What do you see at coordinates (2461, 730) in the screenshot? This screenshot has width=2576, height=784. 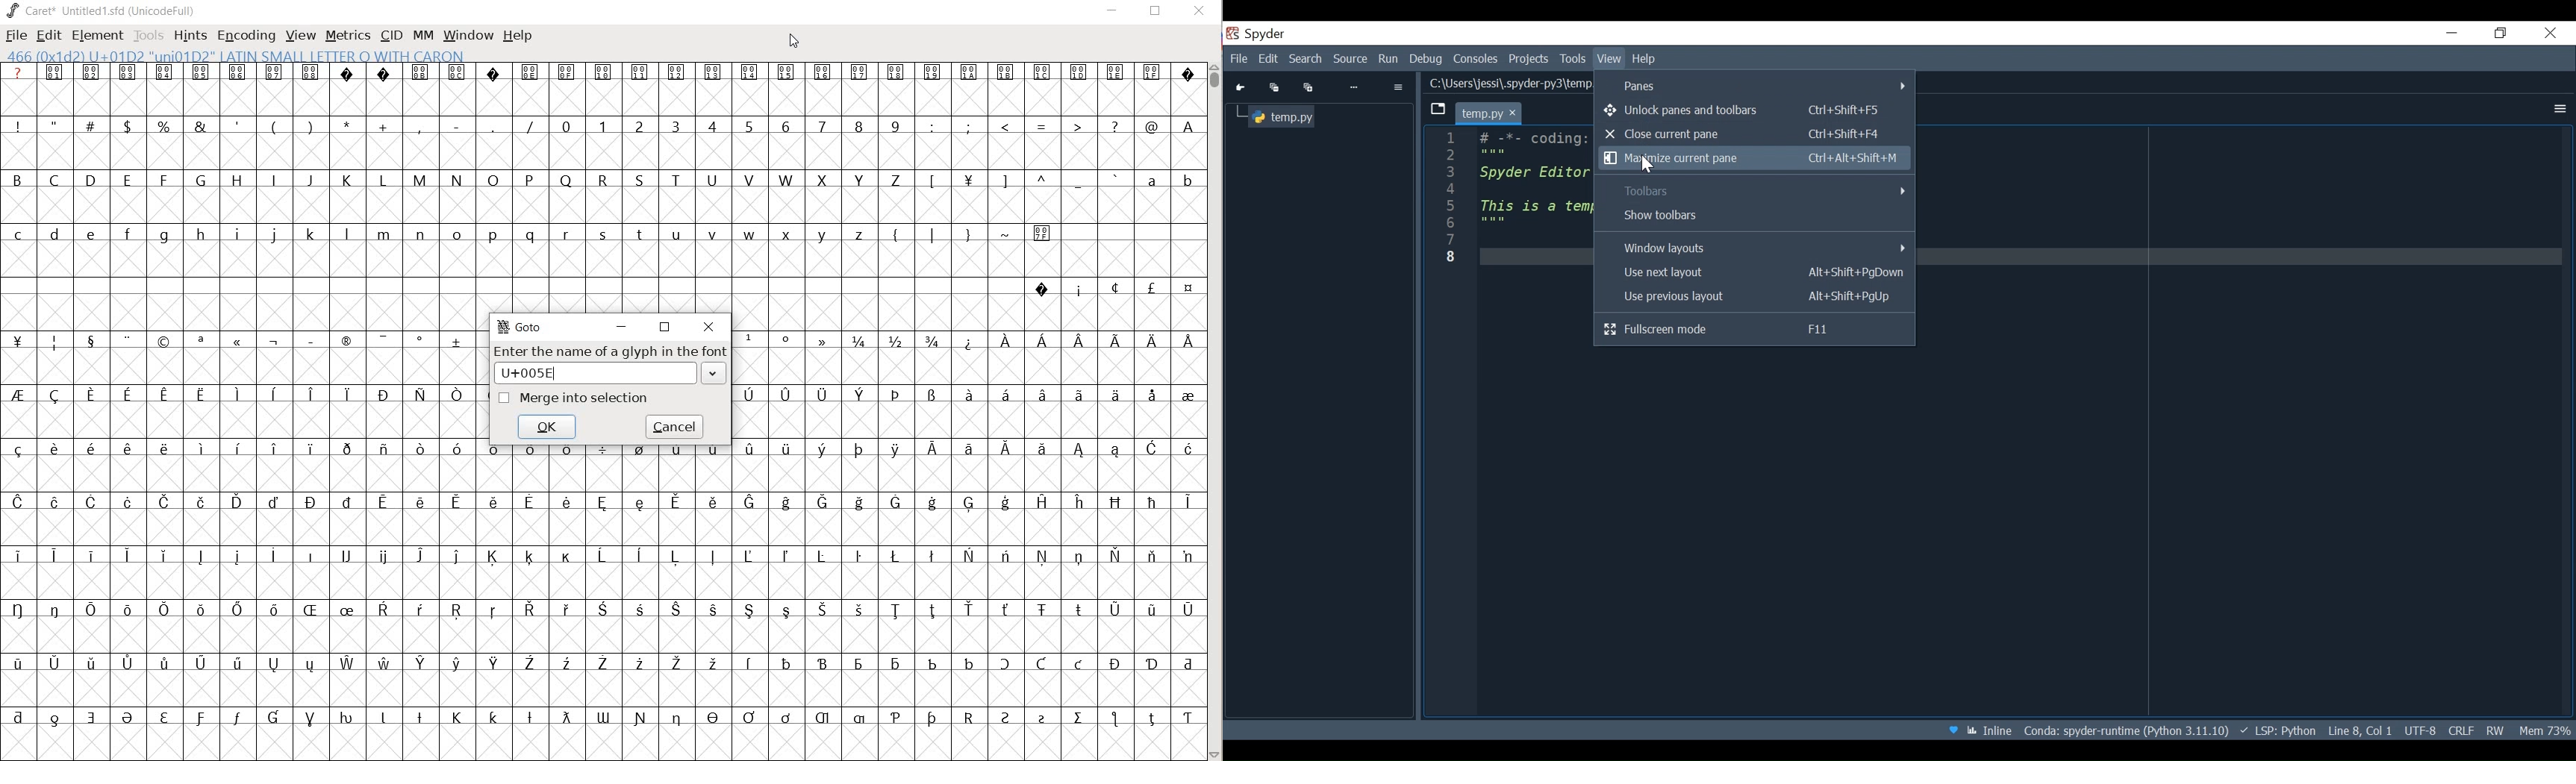 I see `File EQL Status` at bounding box center [2461, 730].